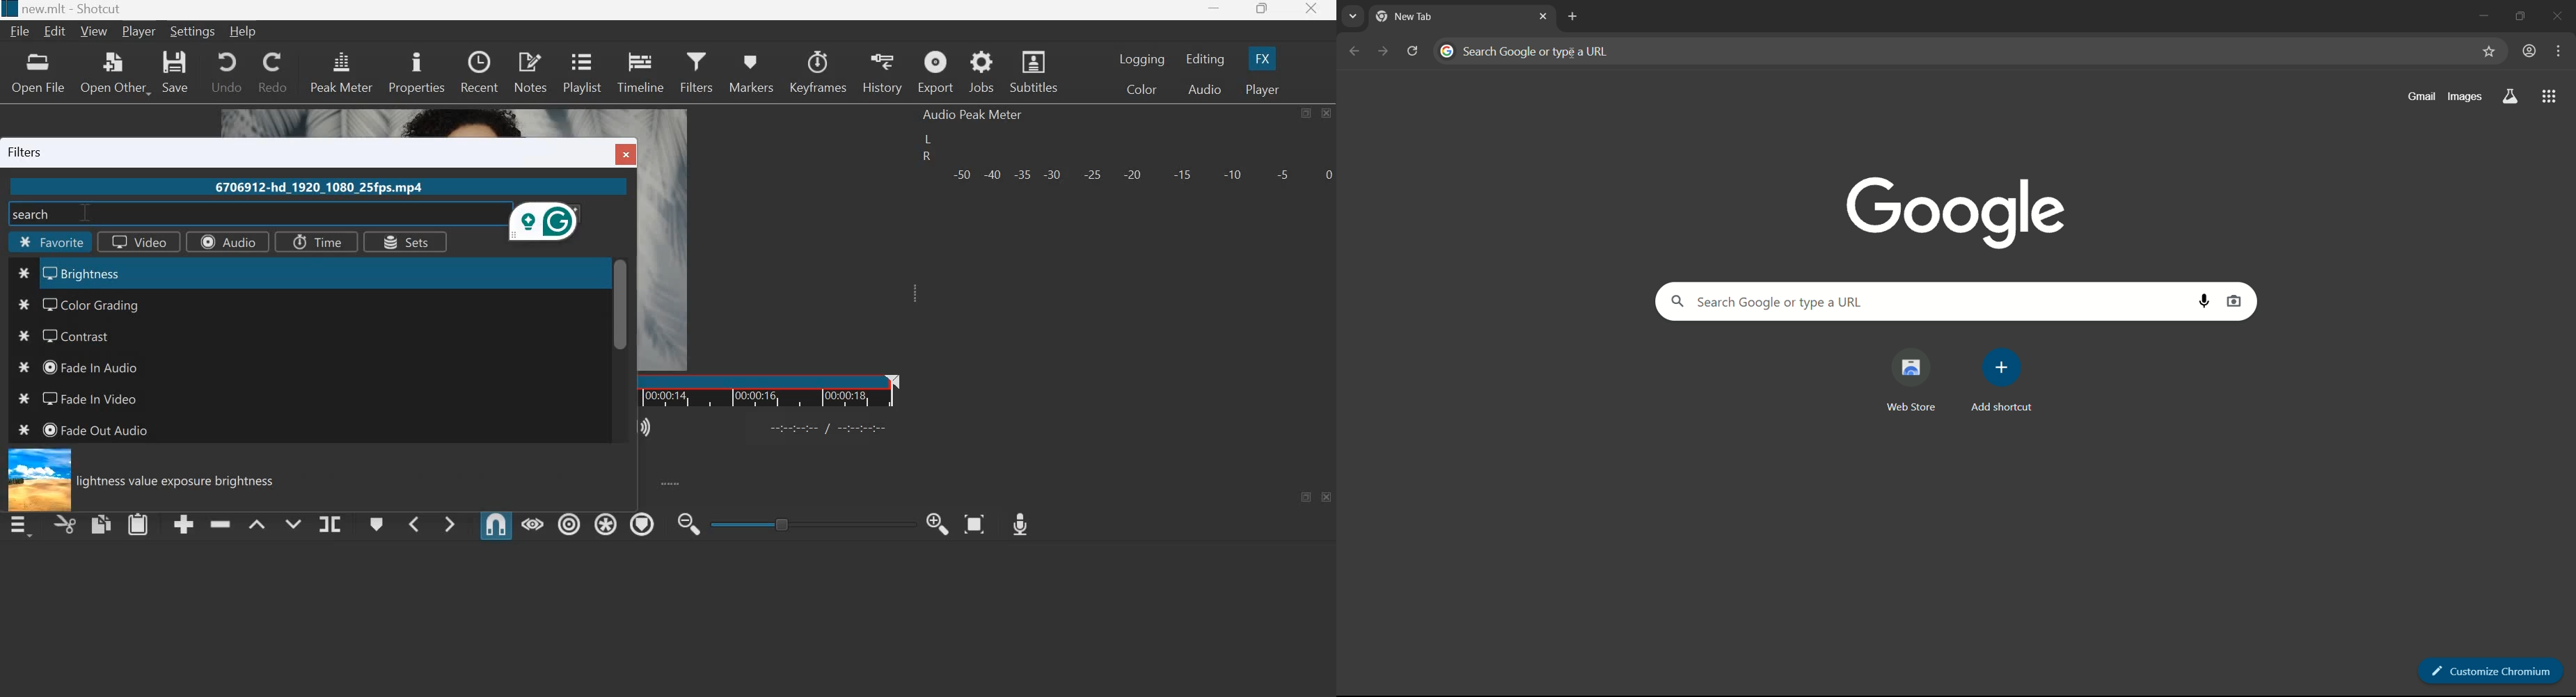 This screenshot has width=2576, height=700. What do you see at coordinates (1261, 58) in the screenshot?
I see `FX` at bounding box center [1261, 58].